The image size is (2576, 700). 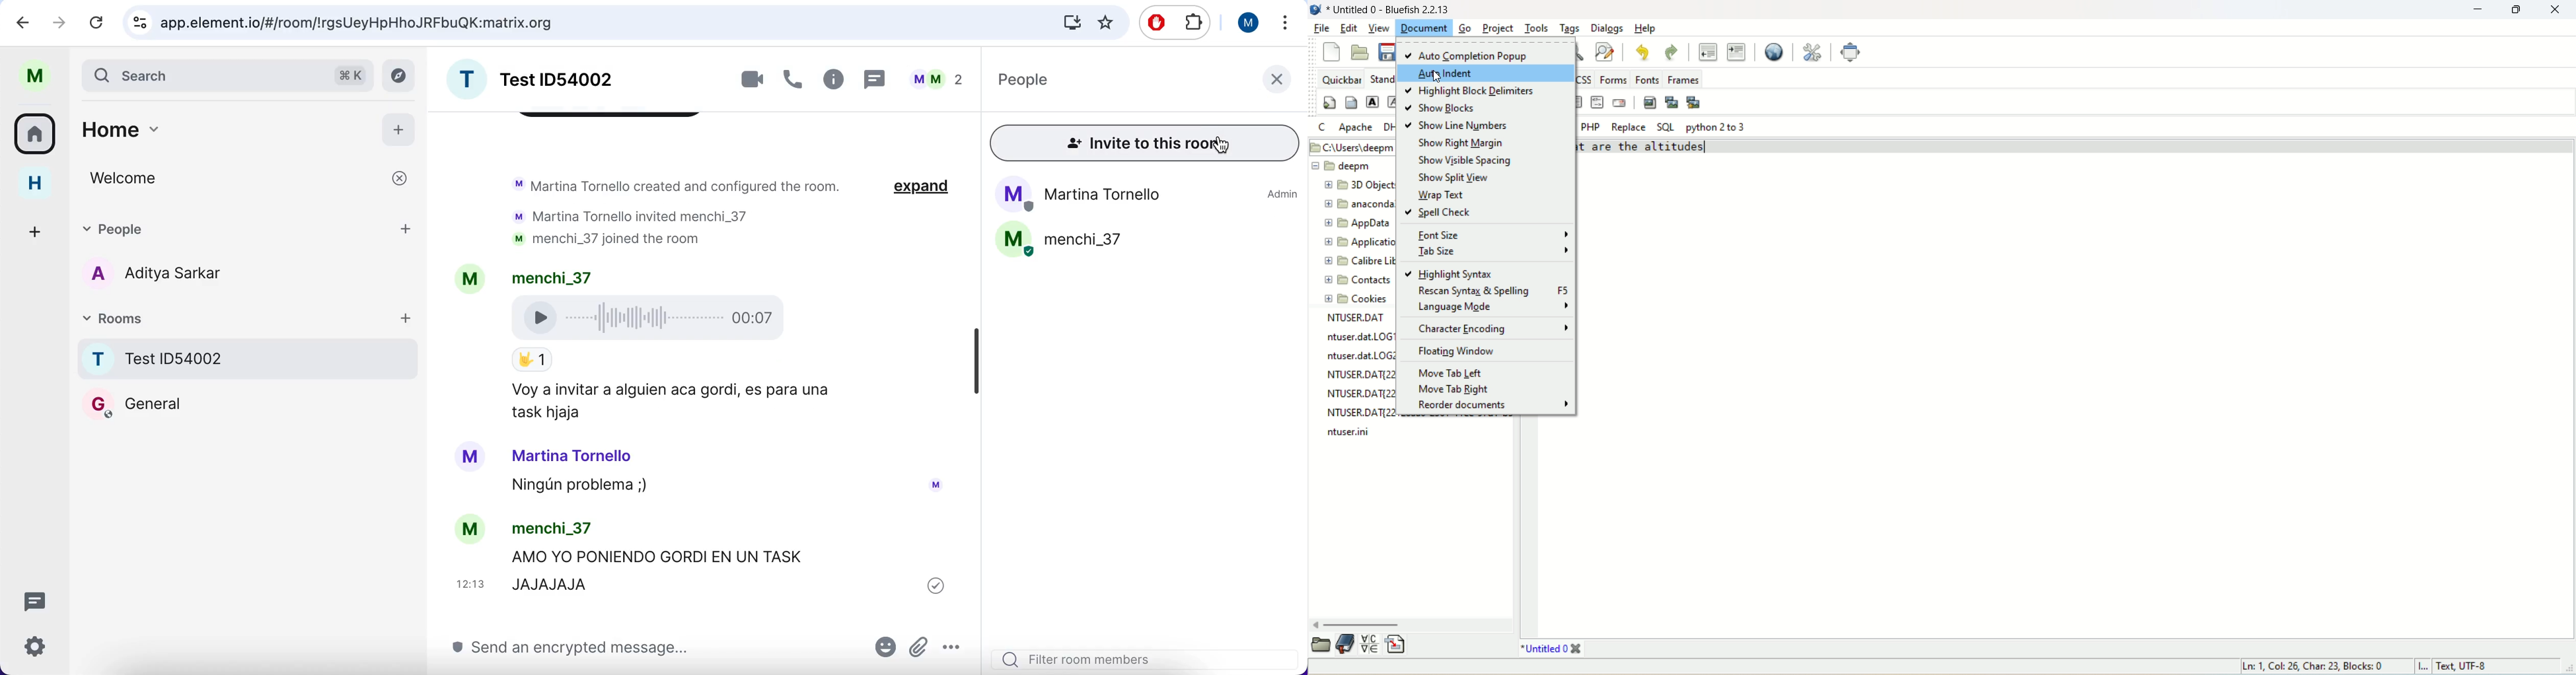 I want to click on appdata, so click(x=1356, y=227).